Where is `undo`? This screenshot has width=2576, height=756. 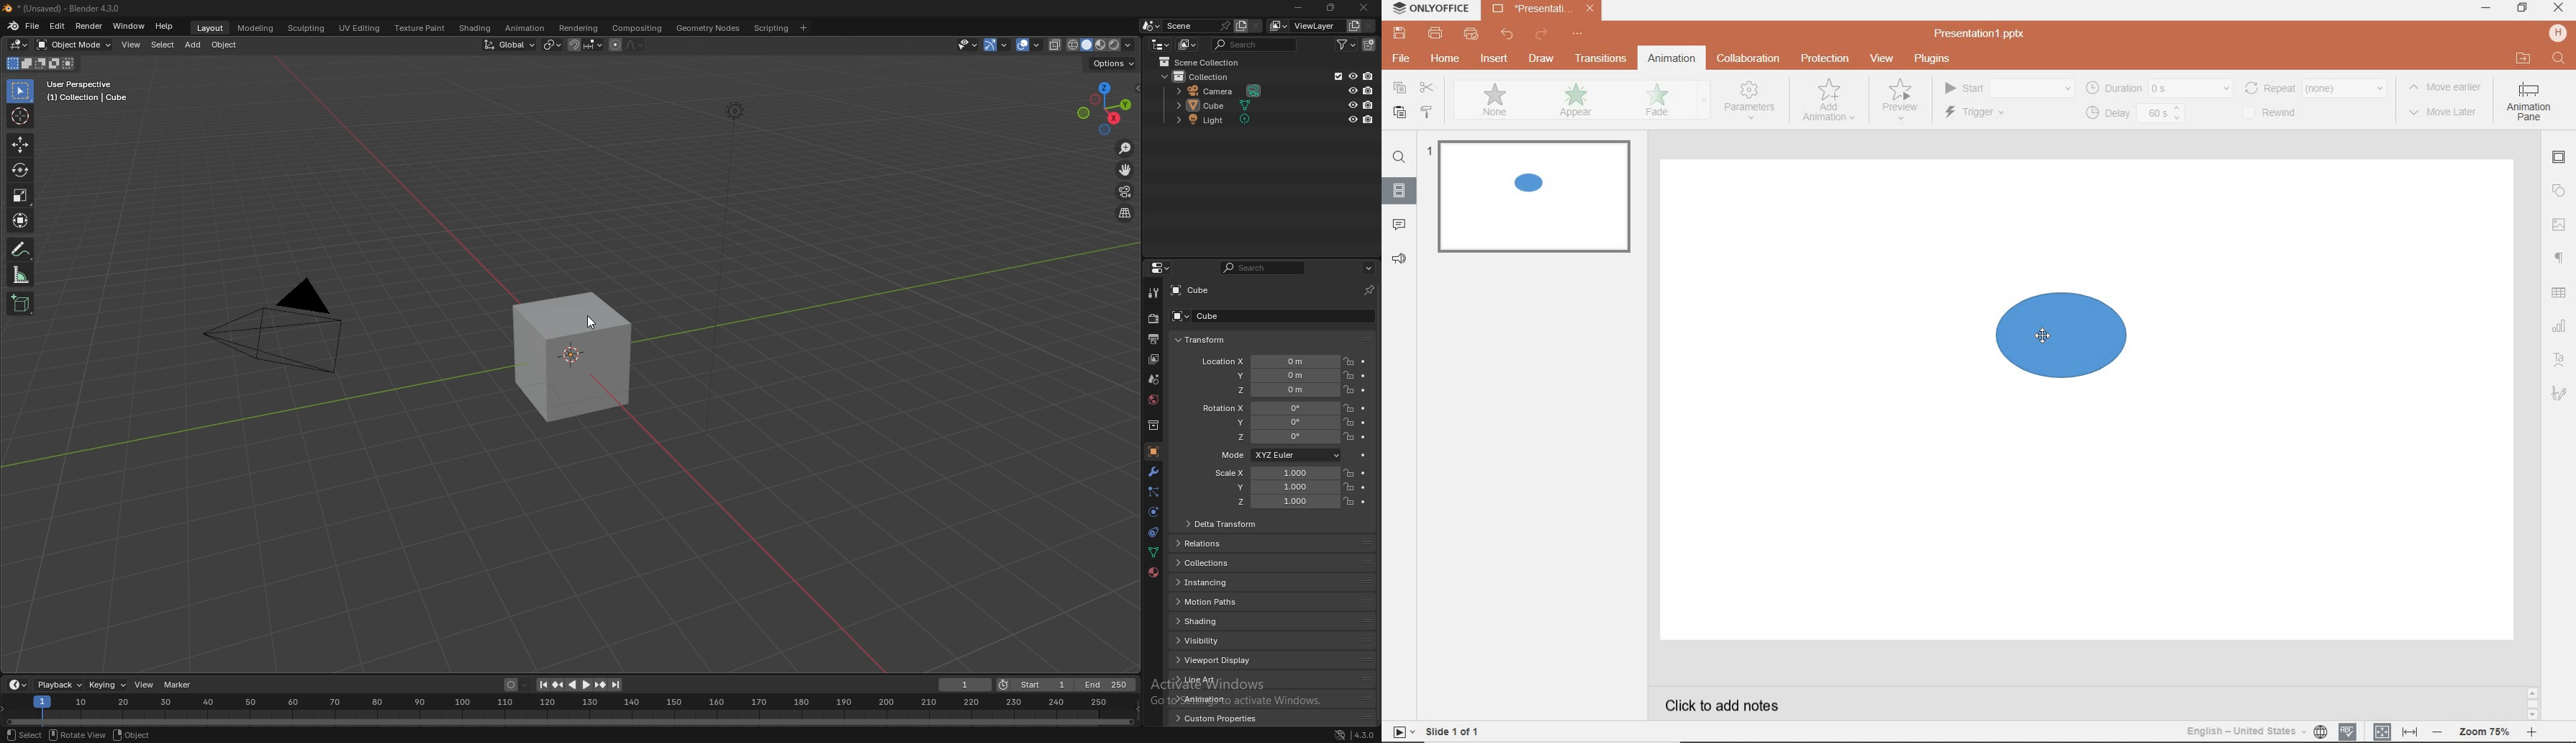
undo is located at coordinates (1508, 36).